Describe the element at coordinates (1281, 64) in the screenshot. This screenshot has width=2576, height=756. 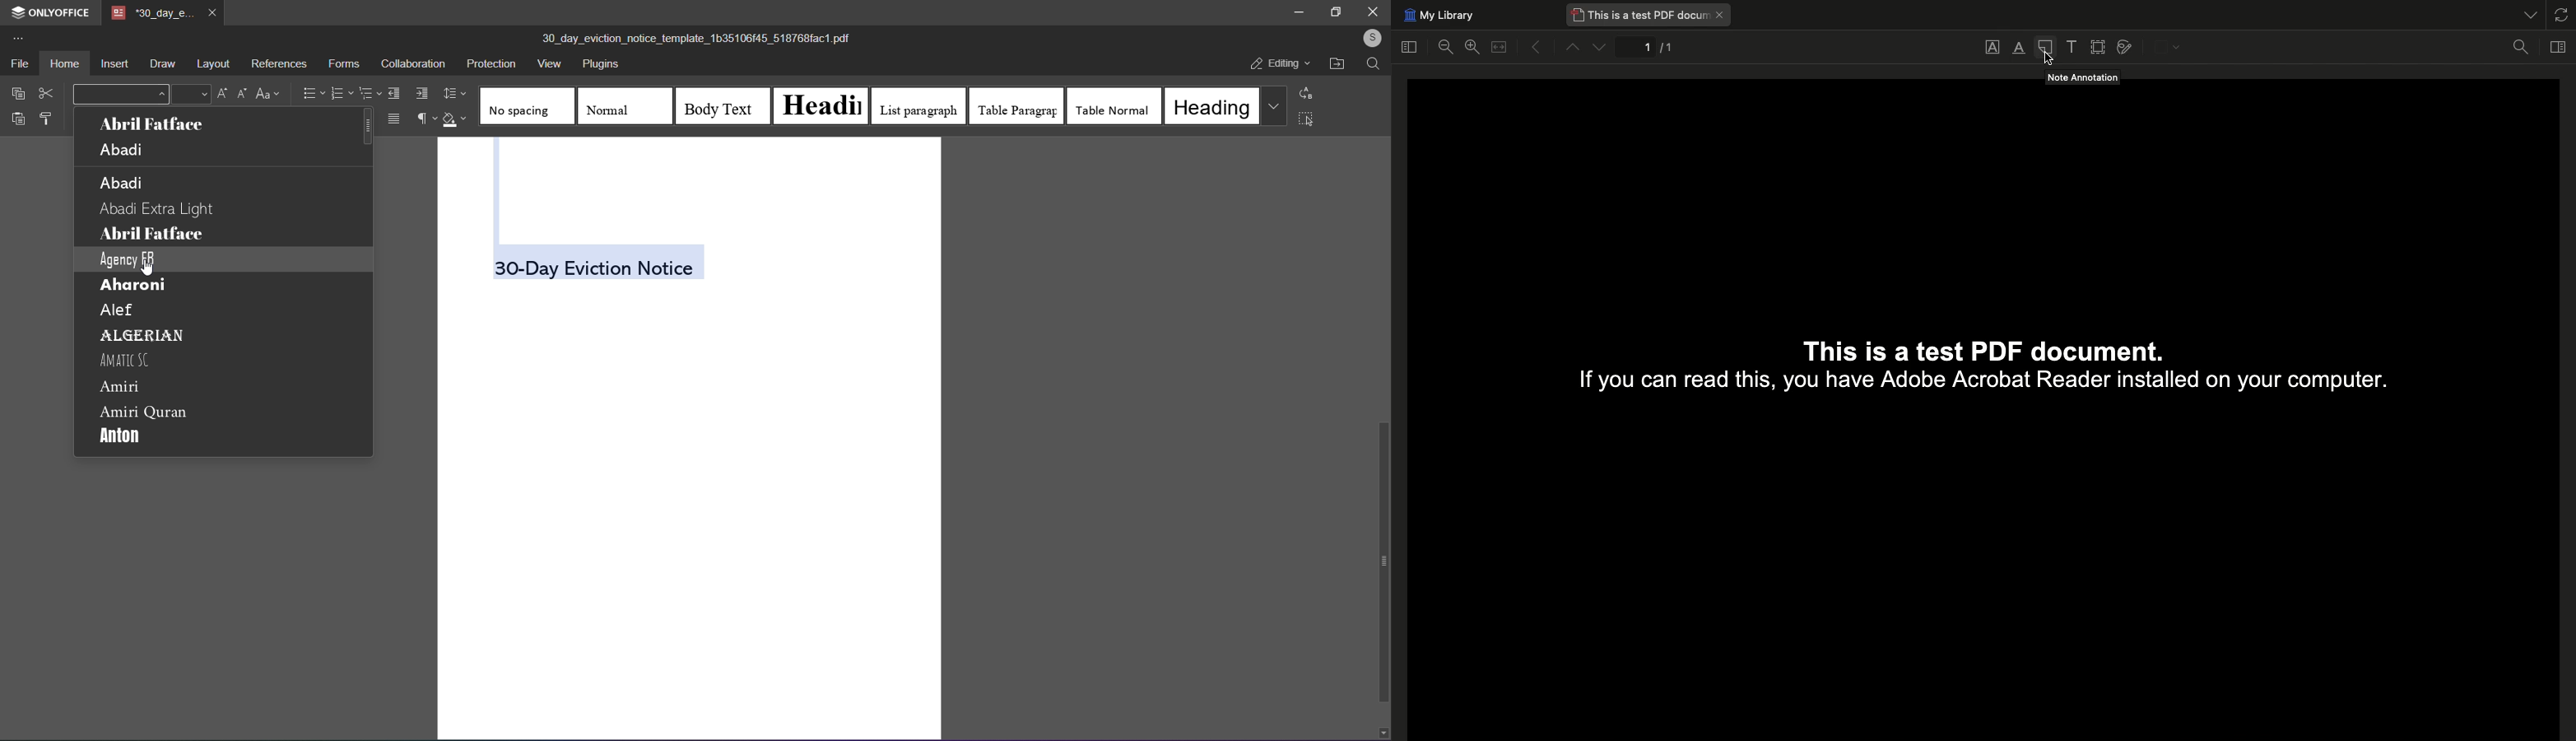
I see `editing` at that location.